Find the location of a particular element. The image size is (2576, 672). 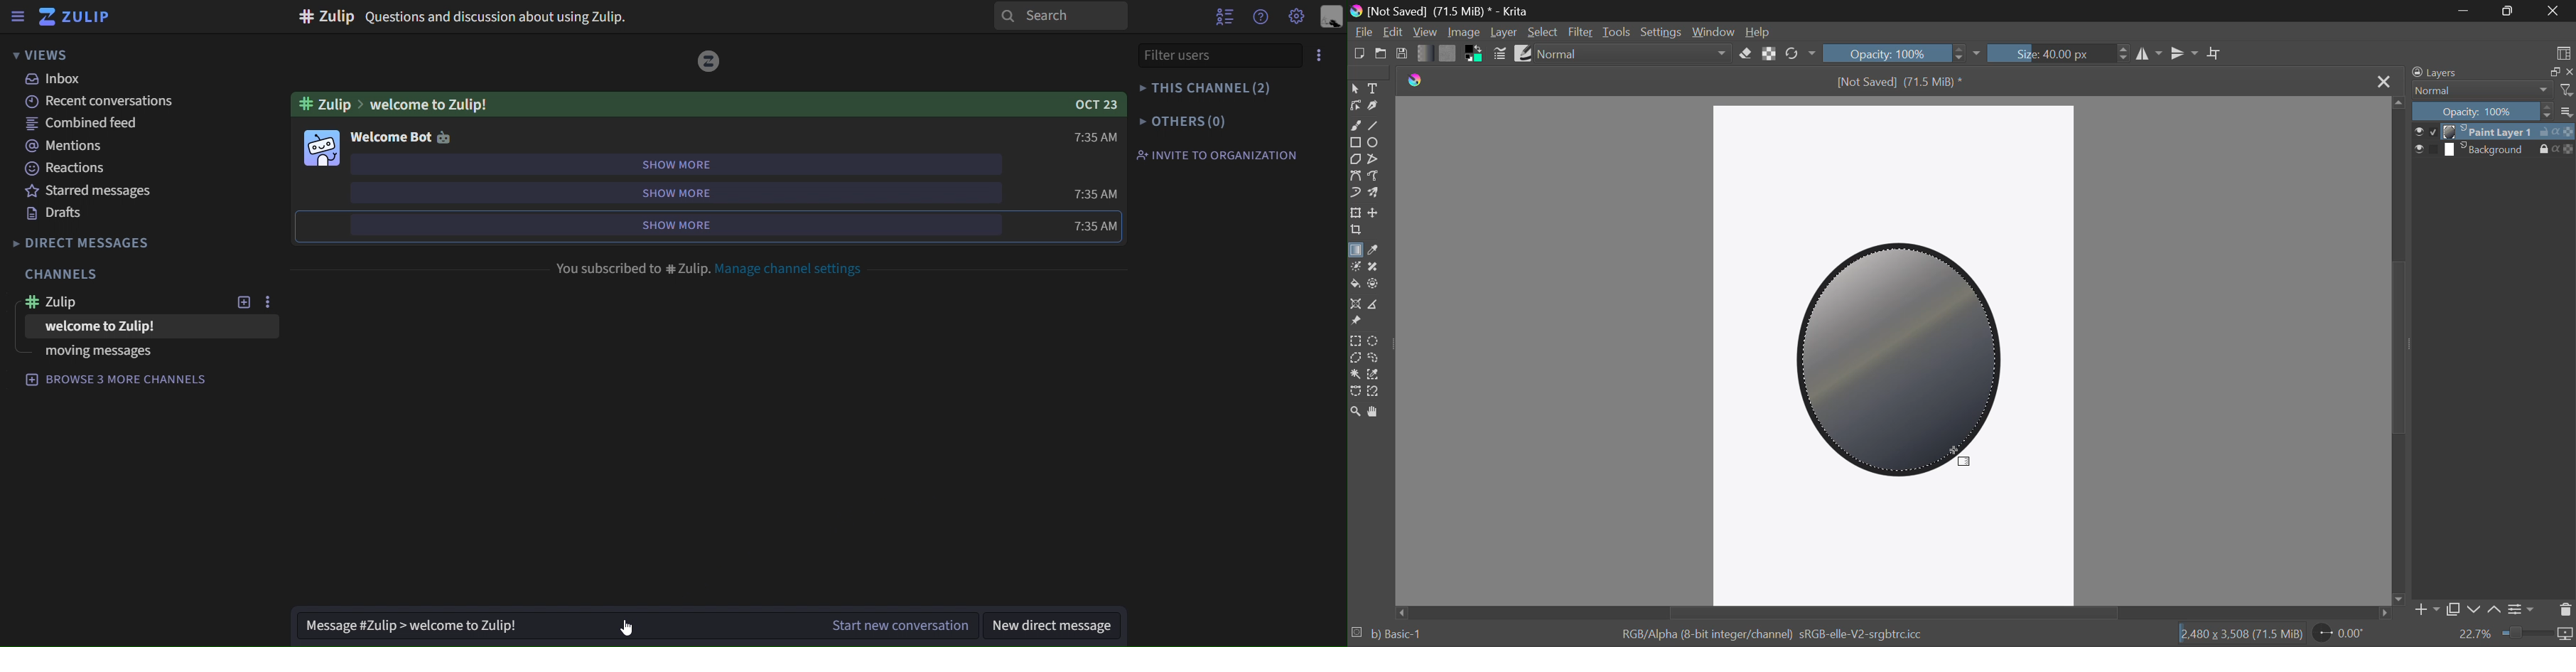

you subscribed to #zulip is located at coordinates (632, 266).